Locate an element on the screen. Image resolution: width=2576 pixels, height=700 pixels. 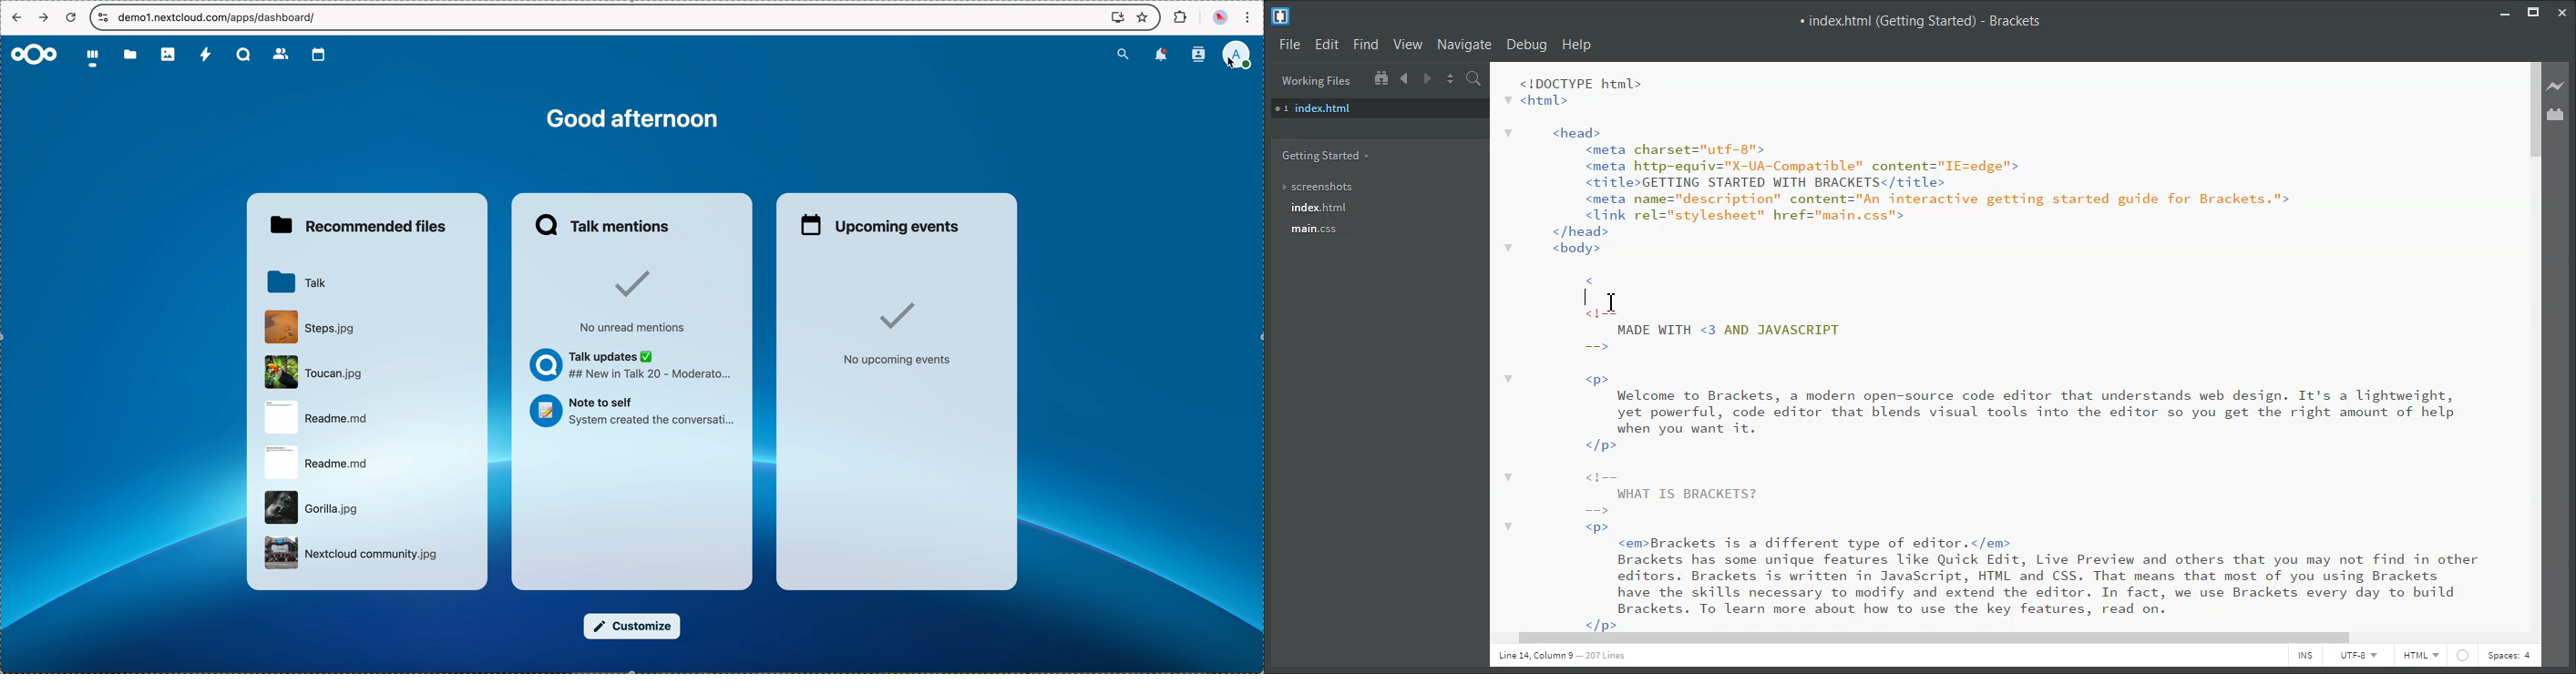
INS is located at coordinates (2305, 657).